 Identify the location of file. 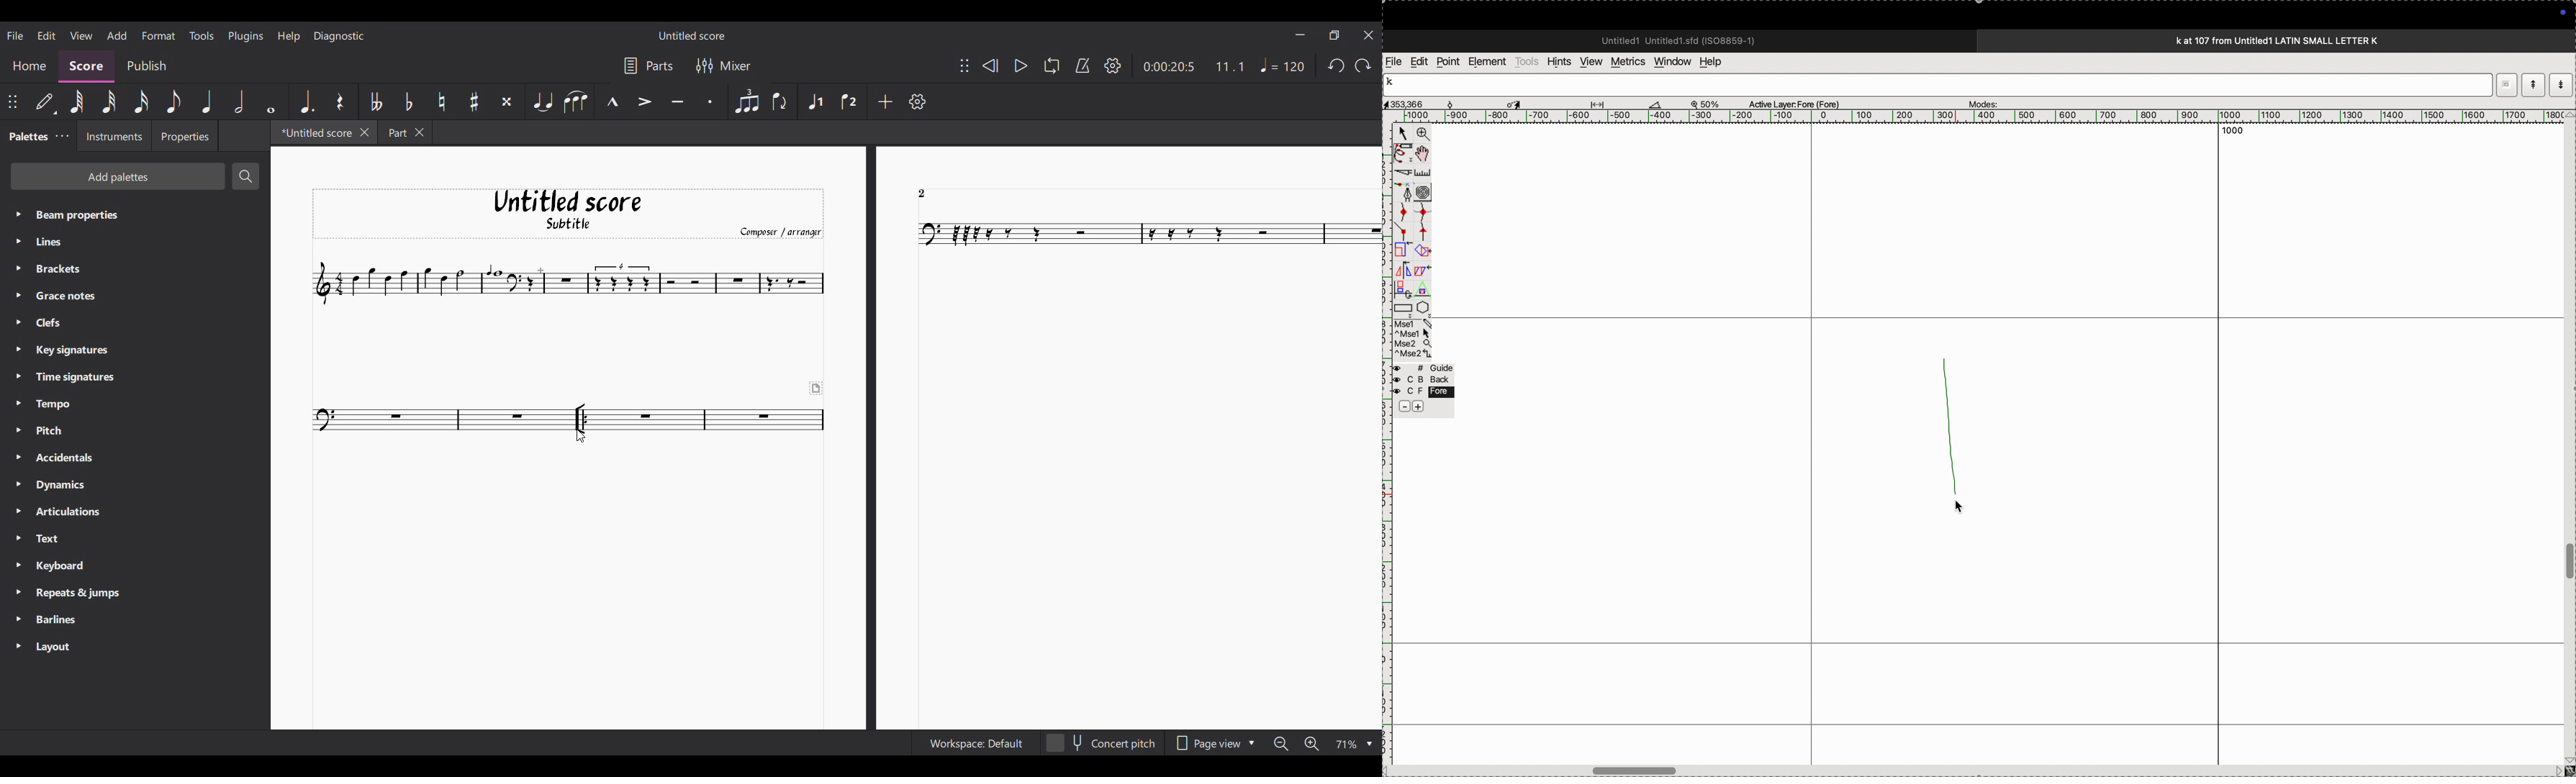
(1394, 61).